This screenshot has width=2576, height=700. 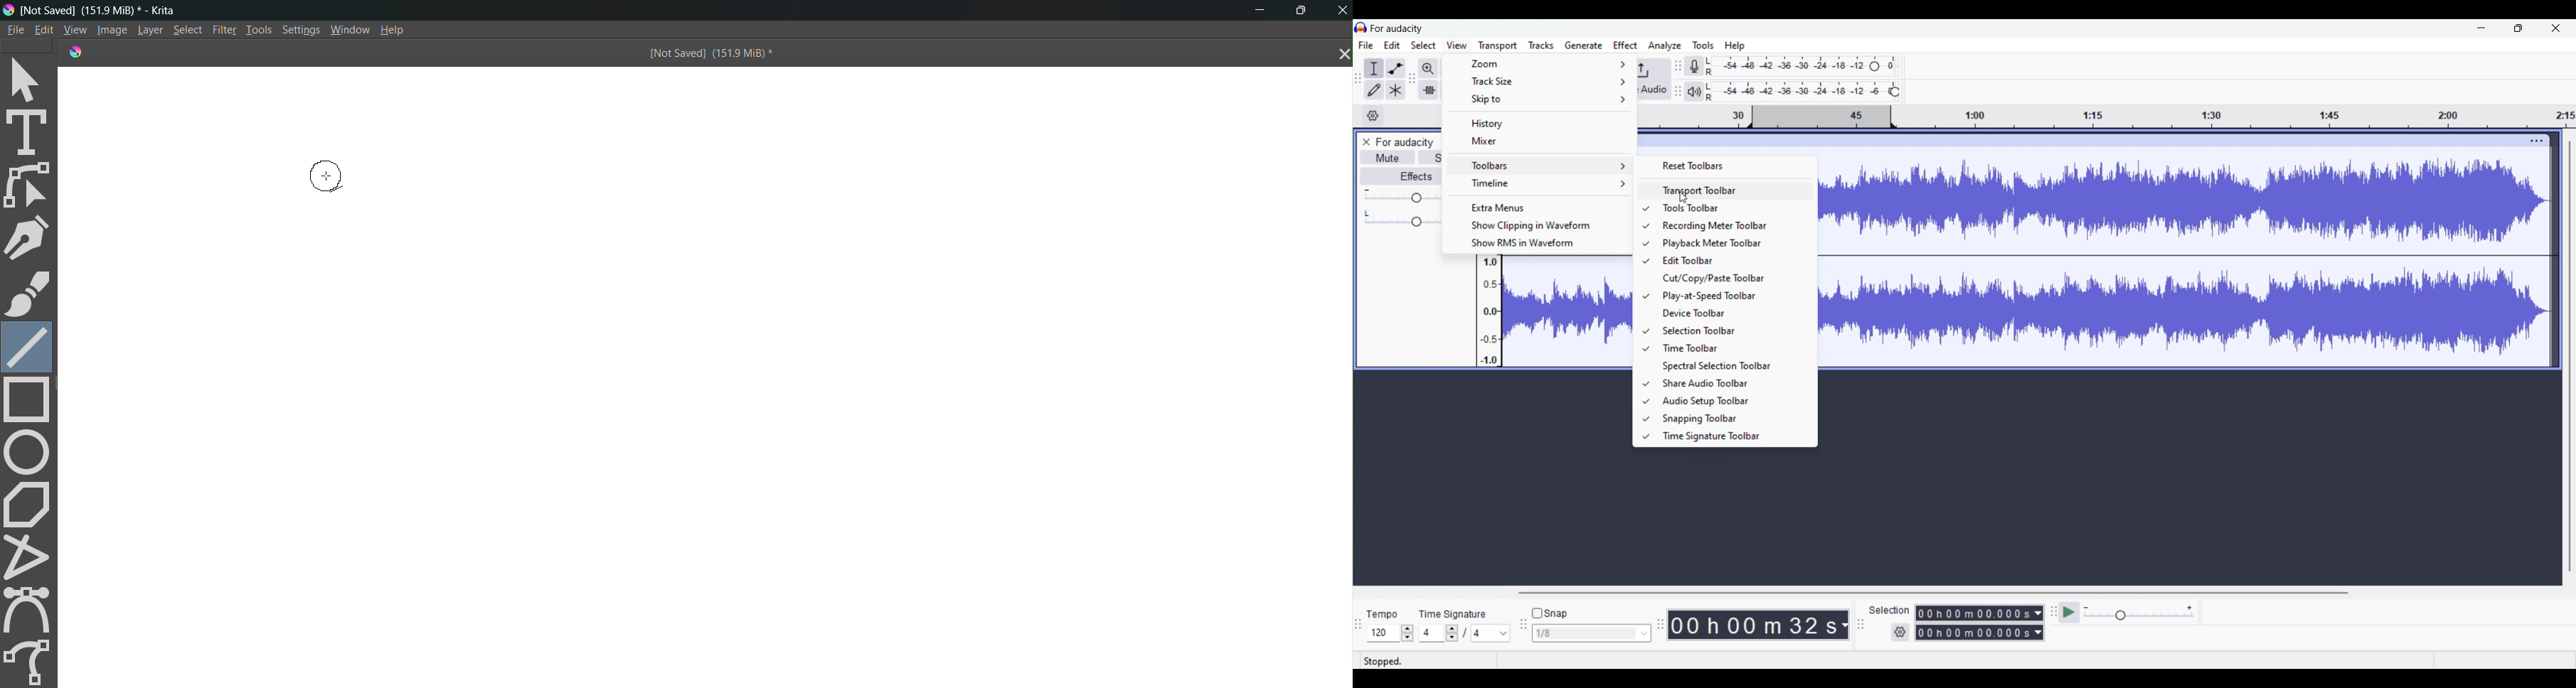 What do you see at coordinates (1340, 10) in the screenshot?
I see `Close` at bounding box center [1340, 10].